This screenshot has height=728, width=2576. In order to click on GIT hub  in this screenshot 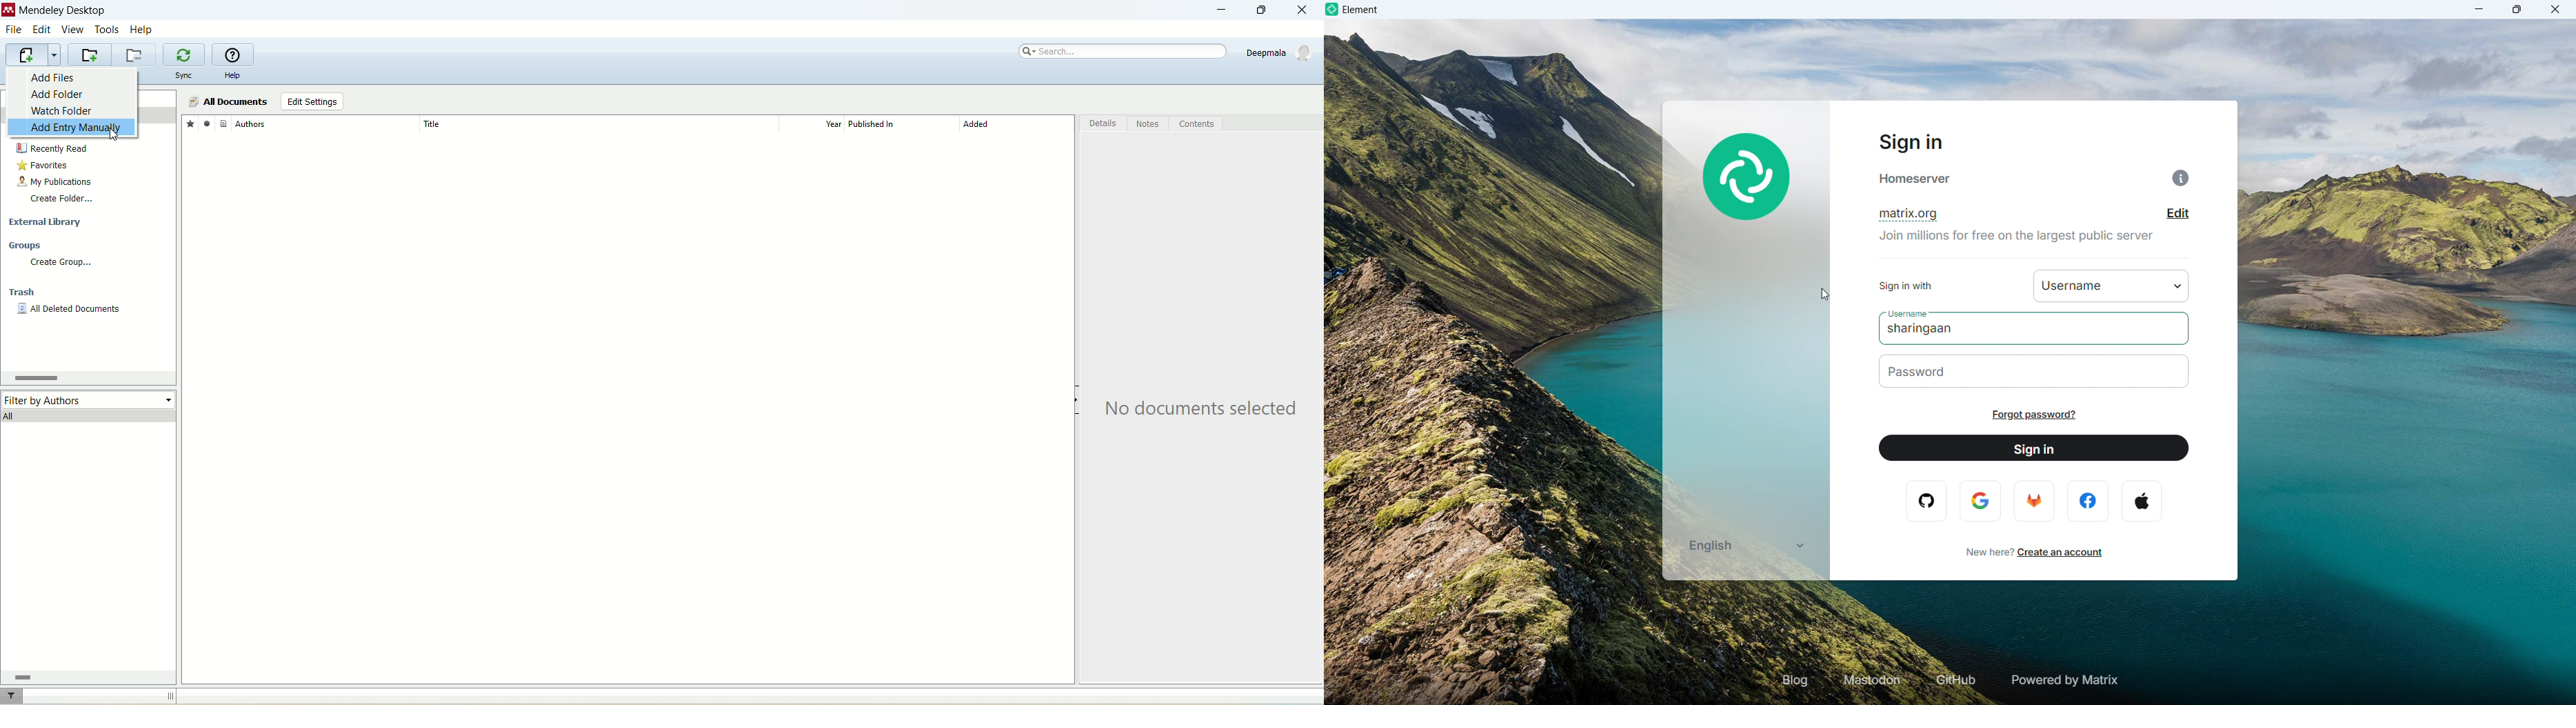, I will do `click(1953, 681)`.